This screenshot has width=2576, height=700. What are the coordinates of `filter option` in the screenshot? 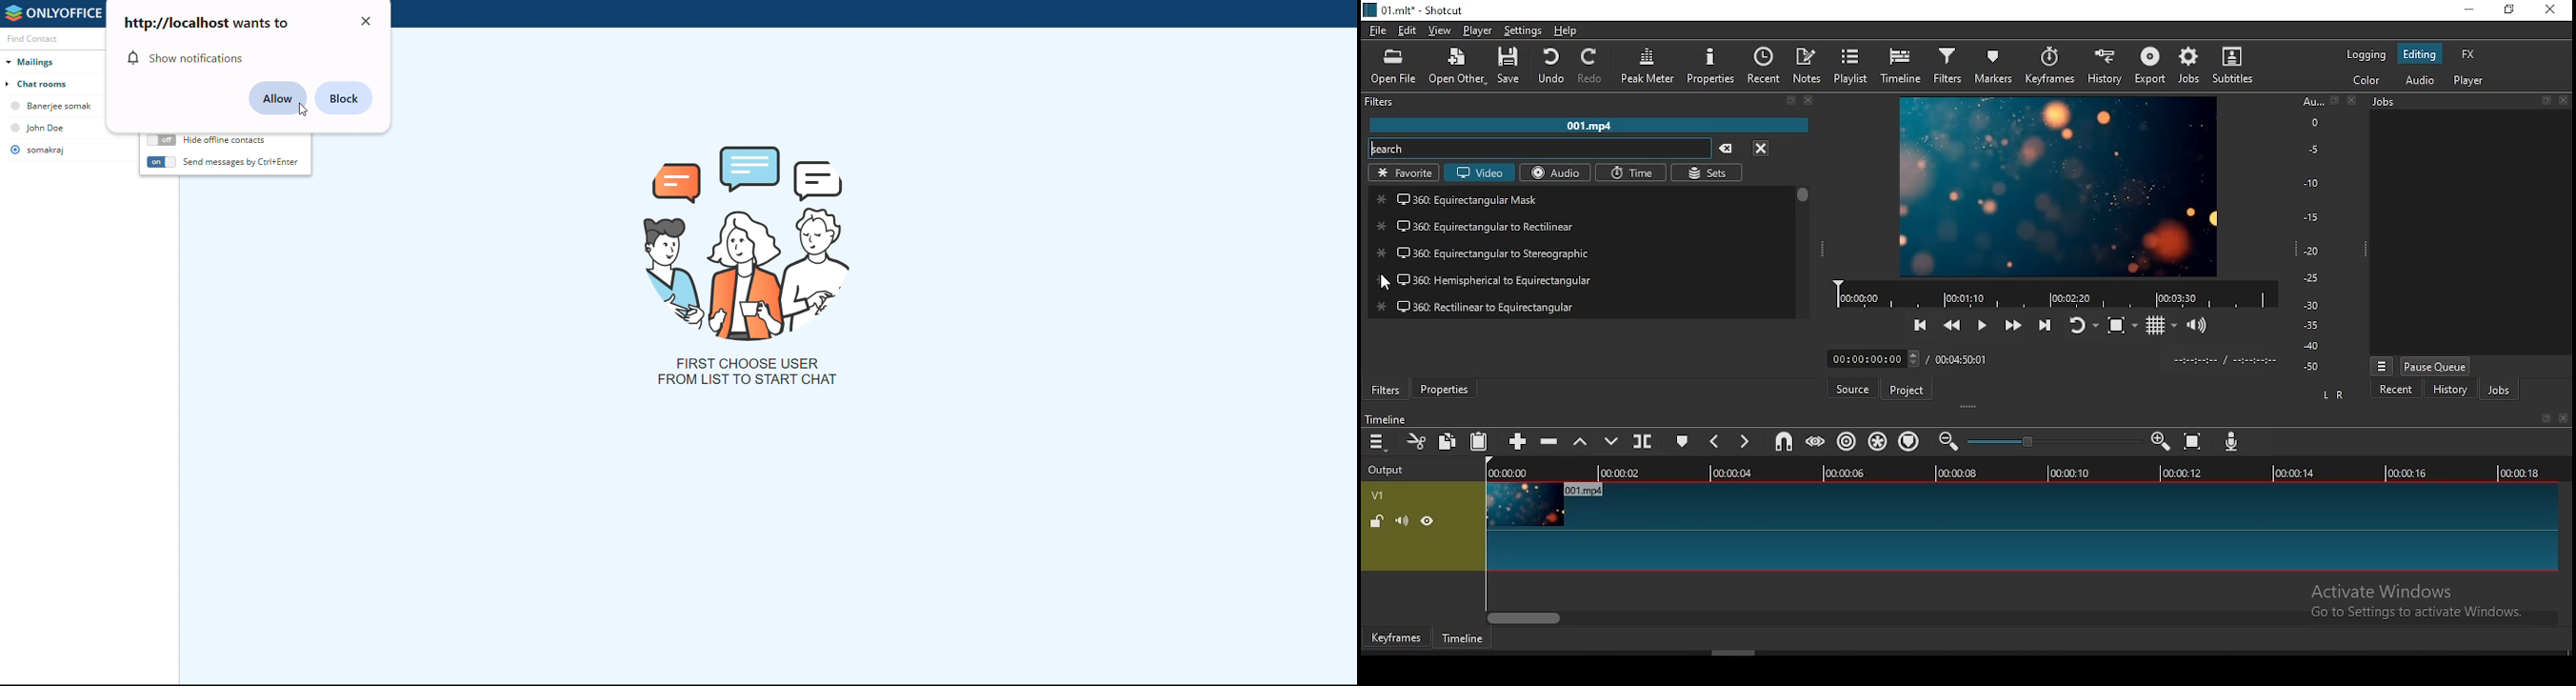 It's located at (1589, 305).